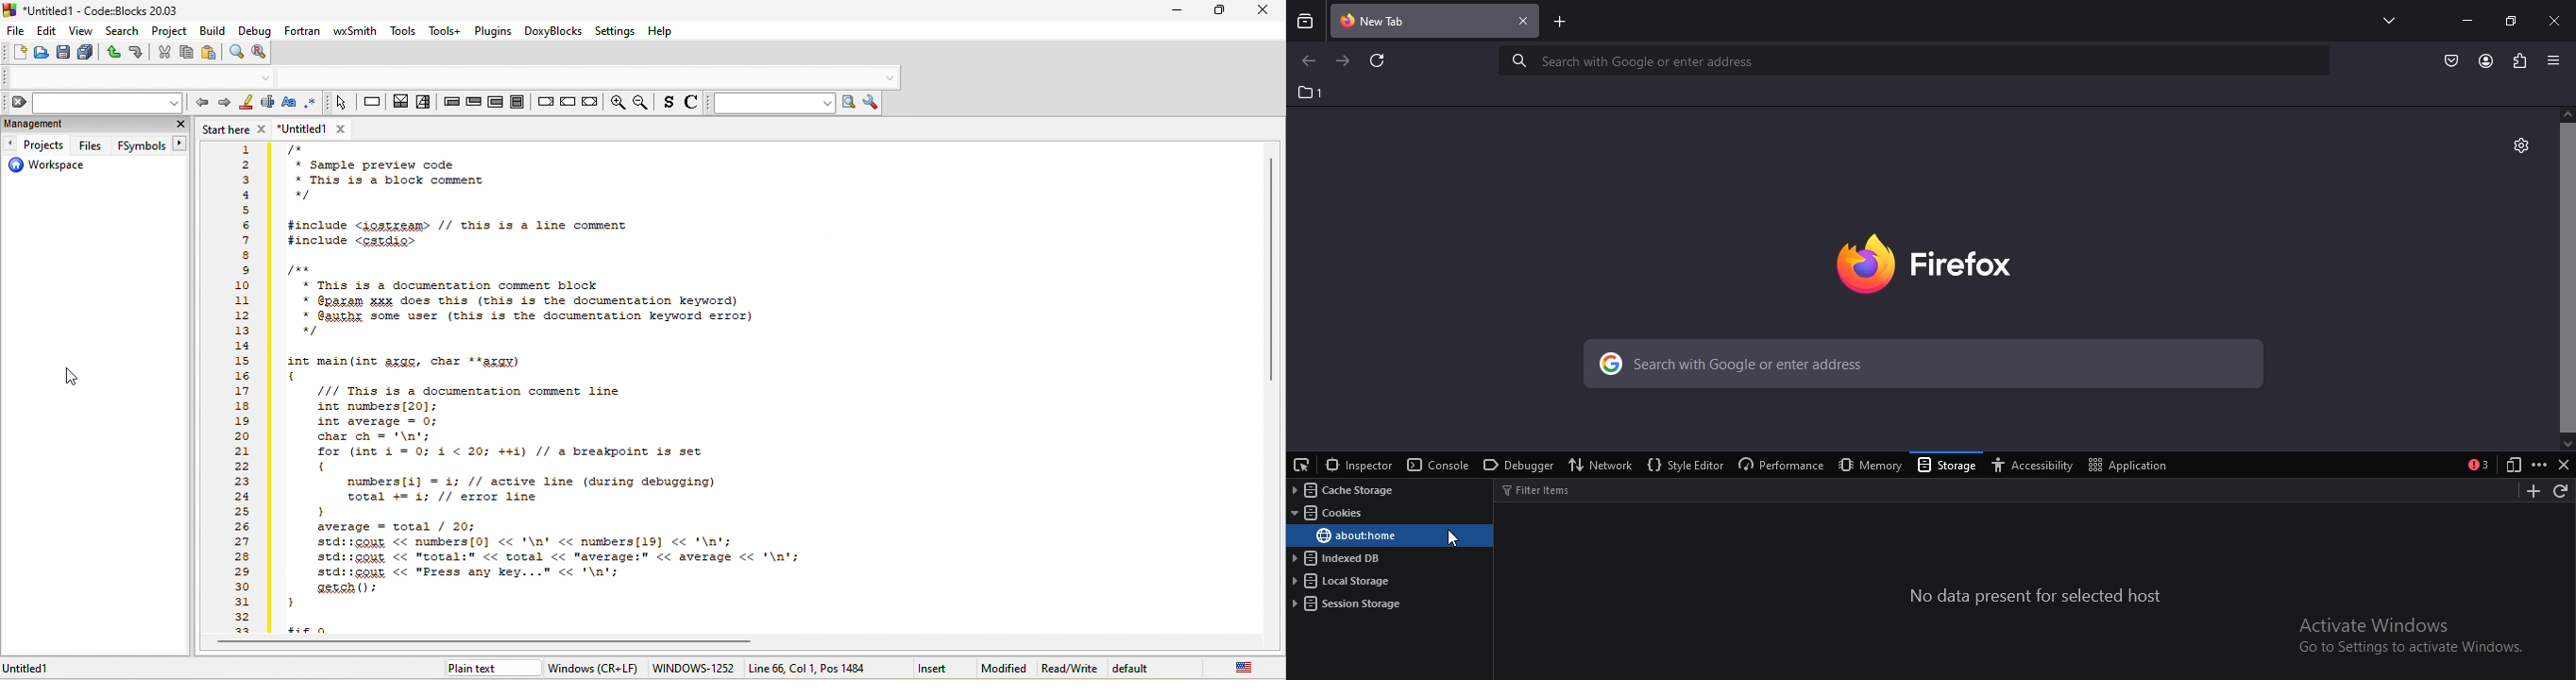  What do you see at coordinates (589, 103) in the screenshot?
I see `return` at bounding box center [589, 103].